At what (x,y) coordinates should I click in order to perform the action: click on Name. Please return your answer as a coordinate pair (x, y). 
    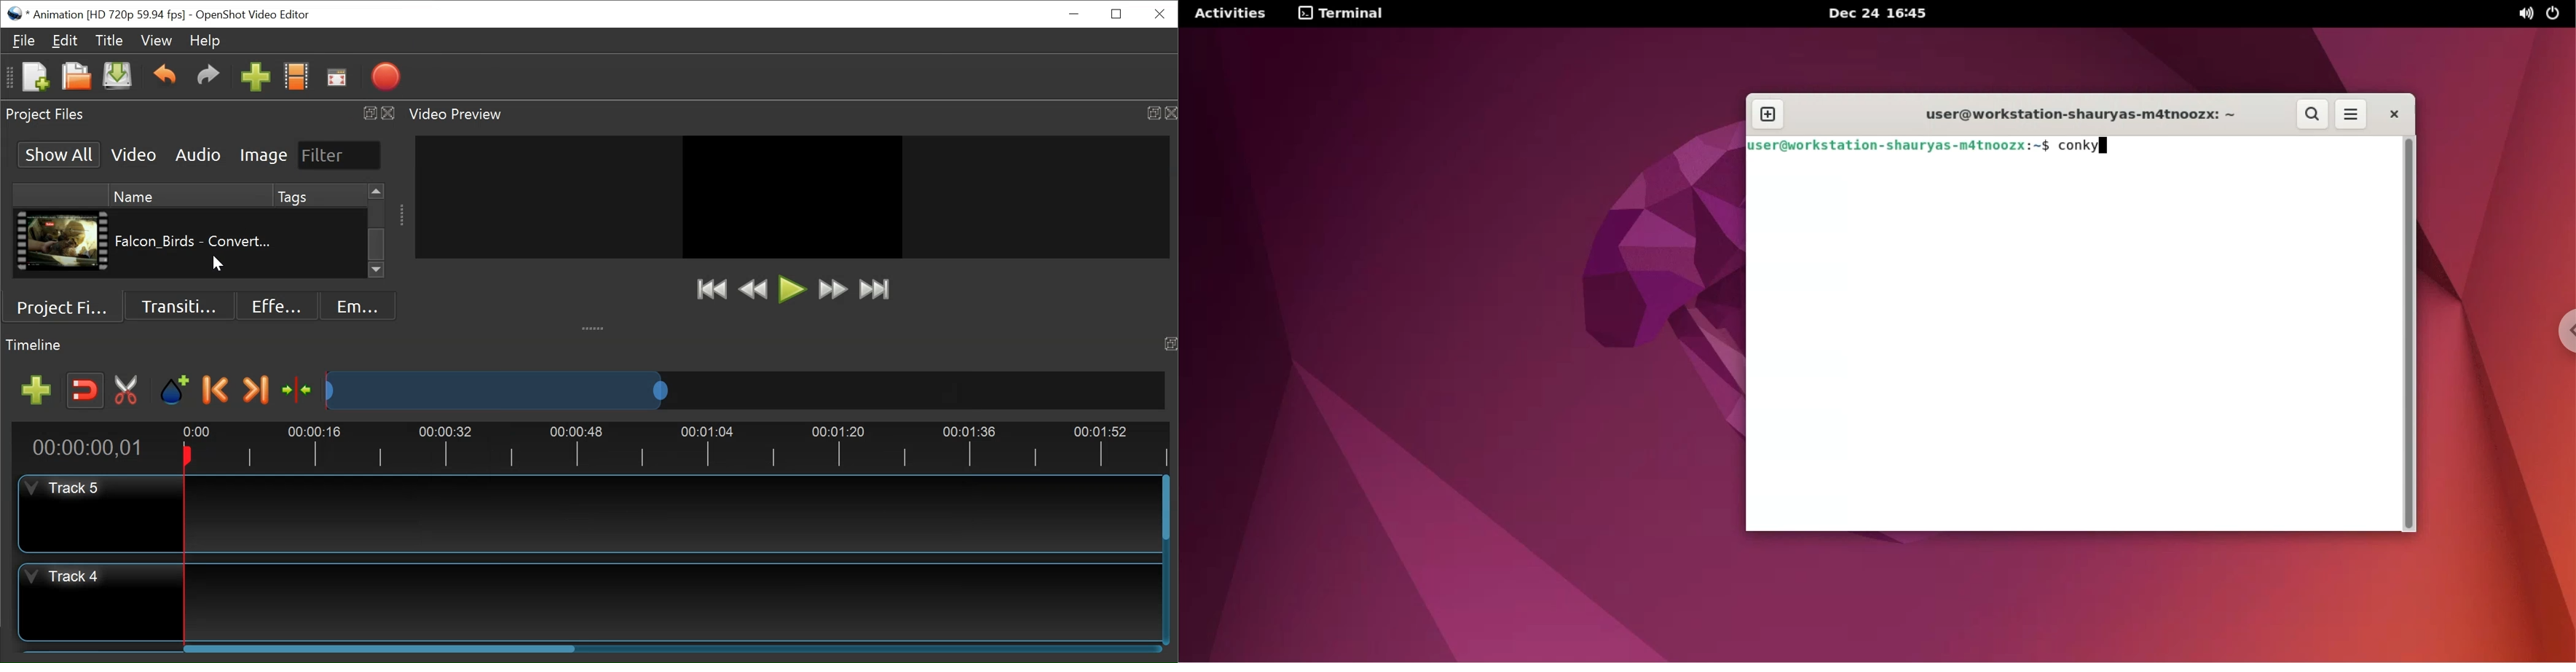
    Looking at the image, I should click on (191, 196).